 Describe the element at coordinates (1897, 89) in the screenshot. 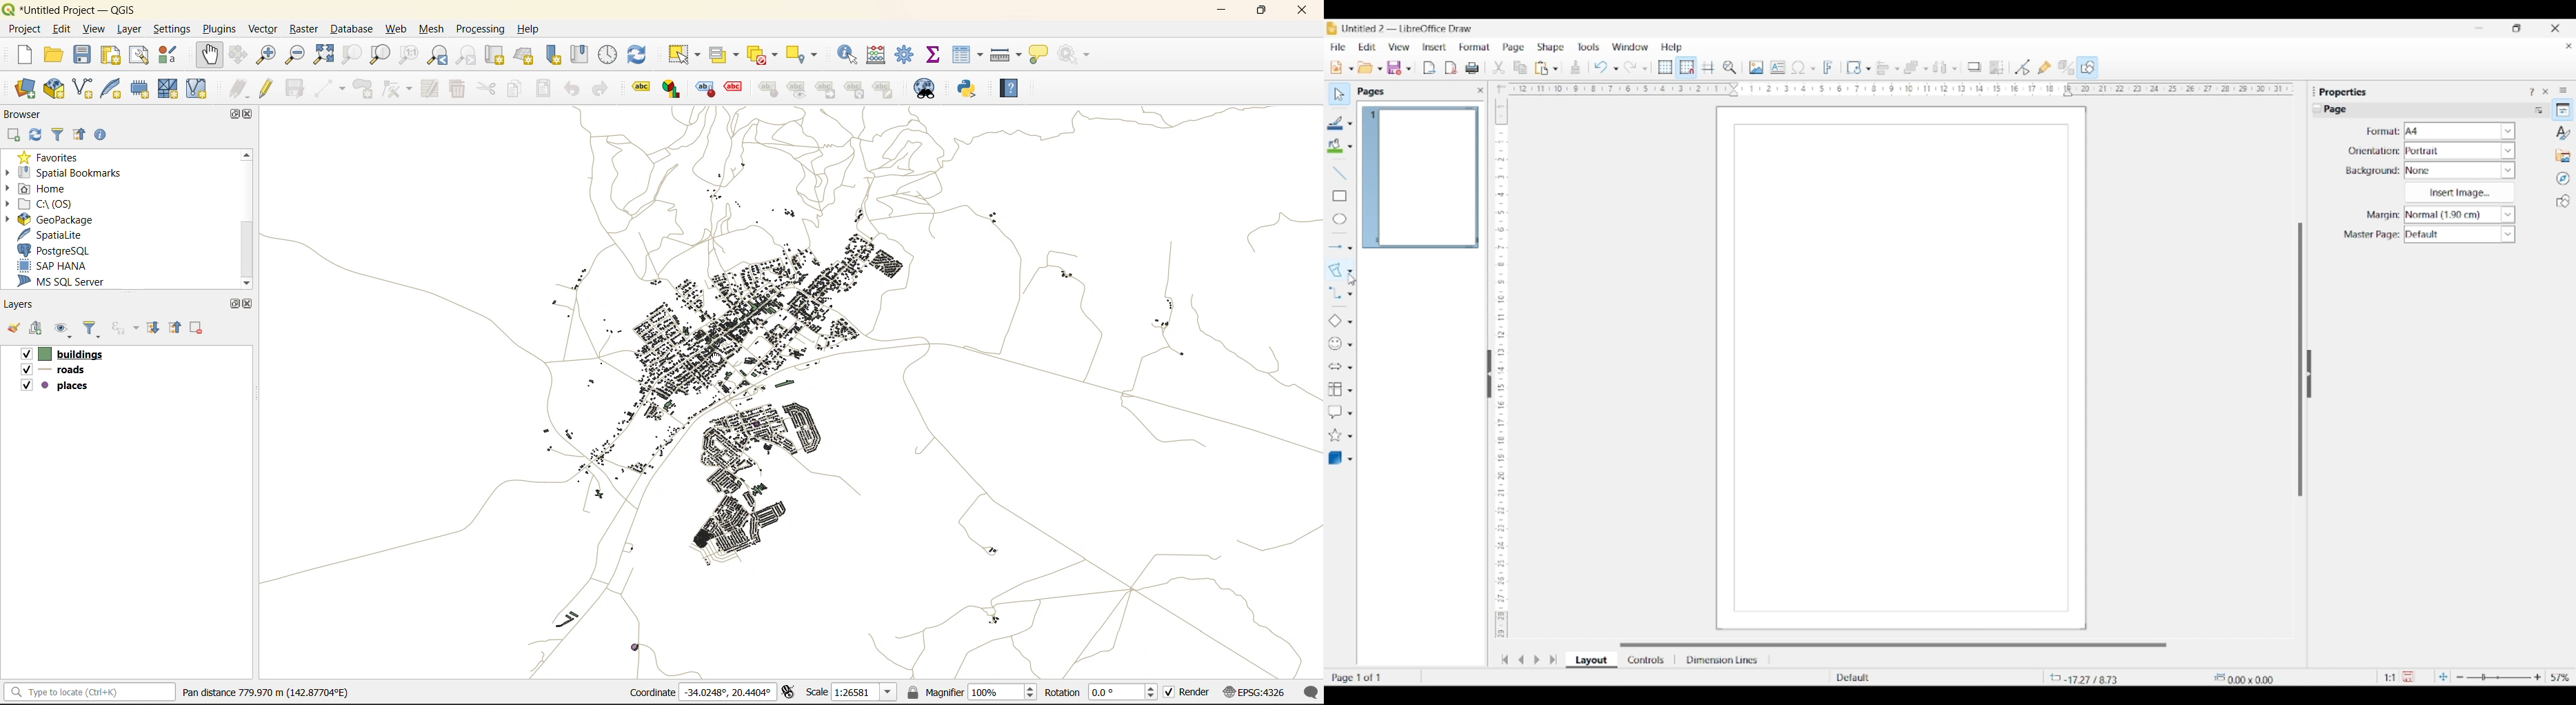

I see `Horizontal ruler` at that location.